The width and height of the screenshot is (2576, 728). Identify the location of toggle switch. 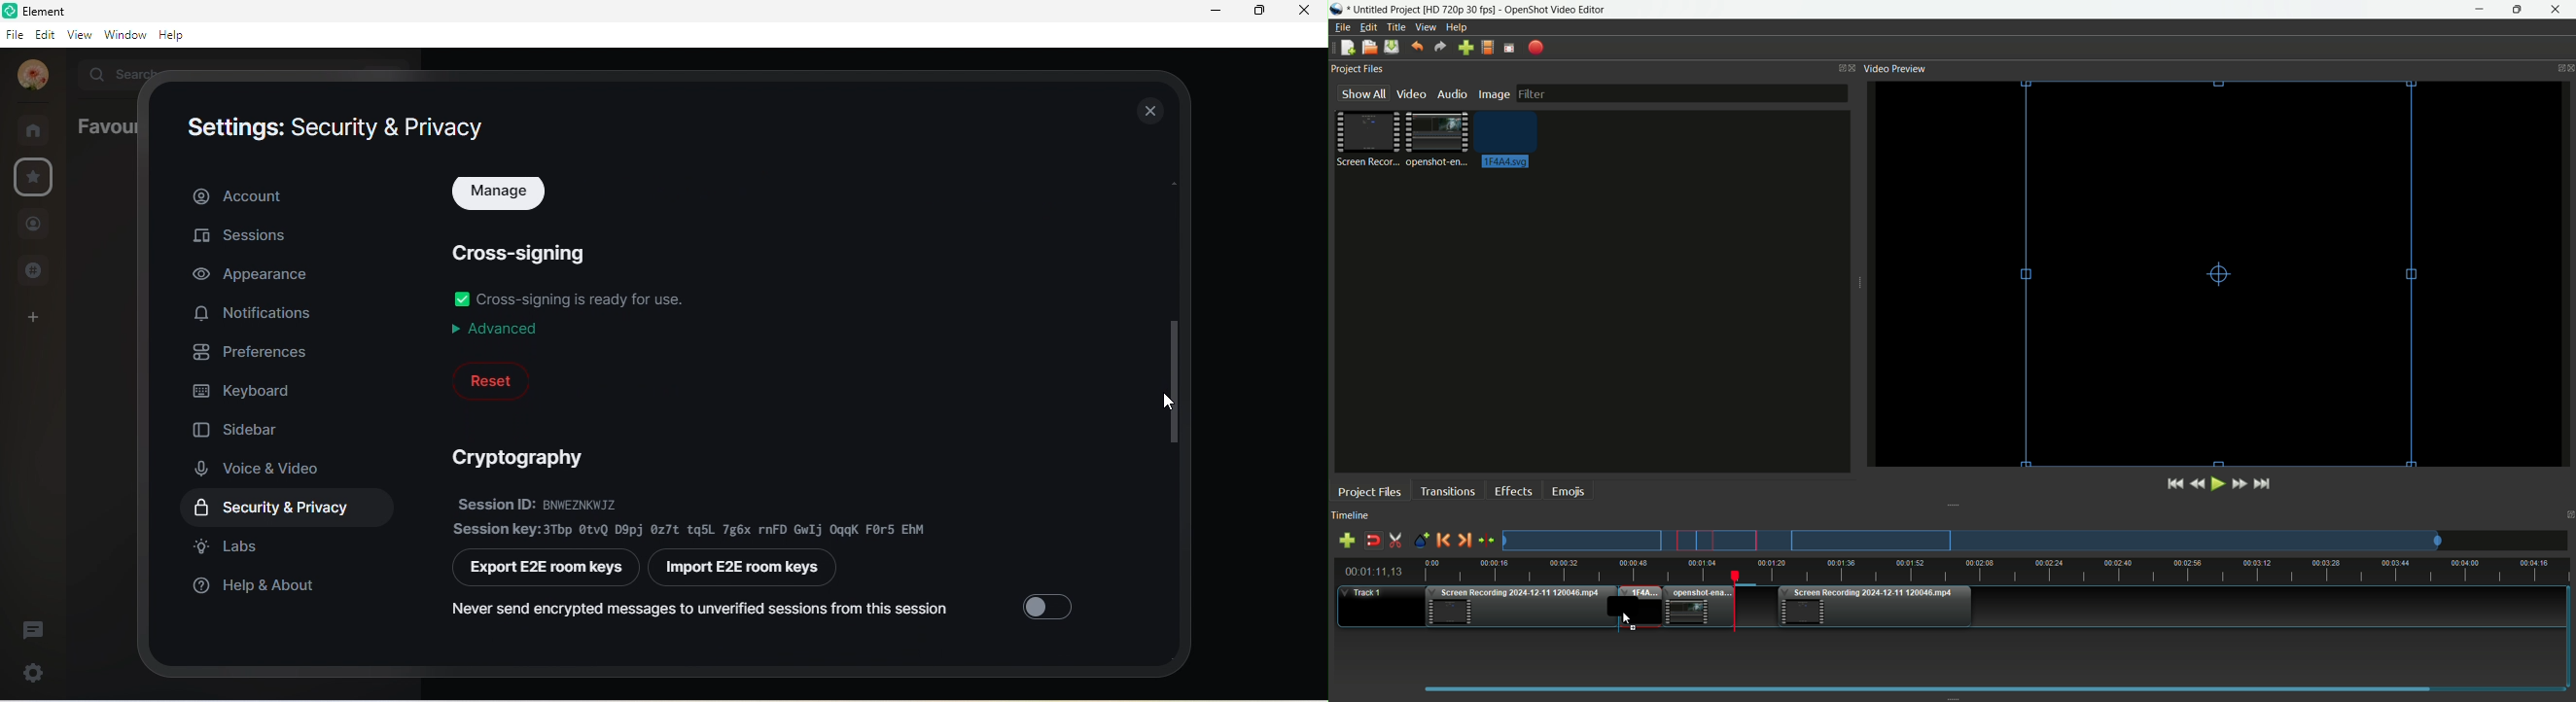
(1051, 603).